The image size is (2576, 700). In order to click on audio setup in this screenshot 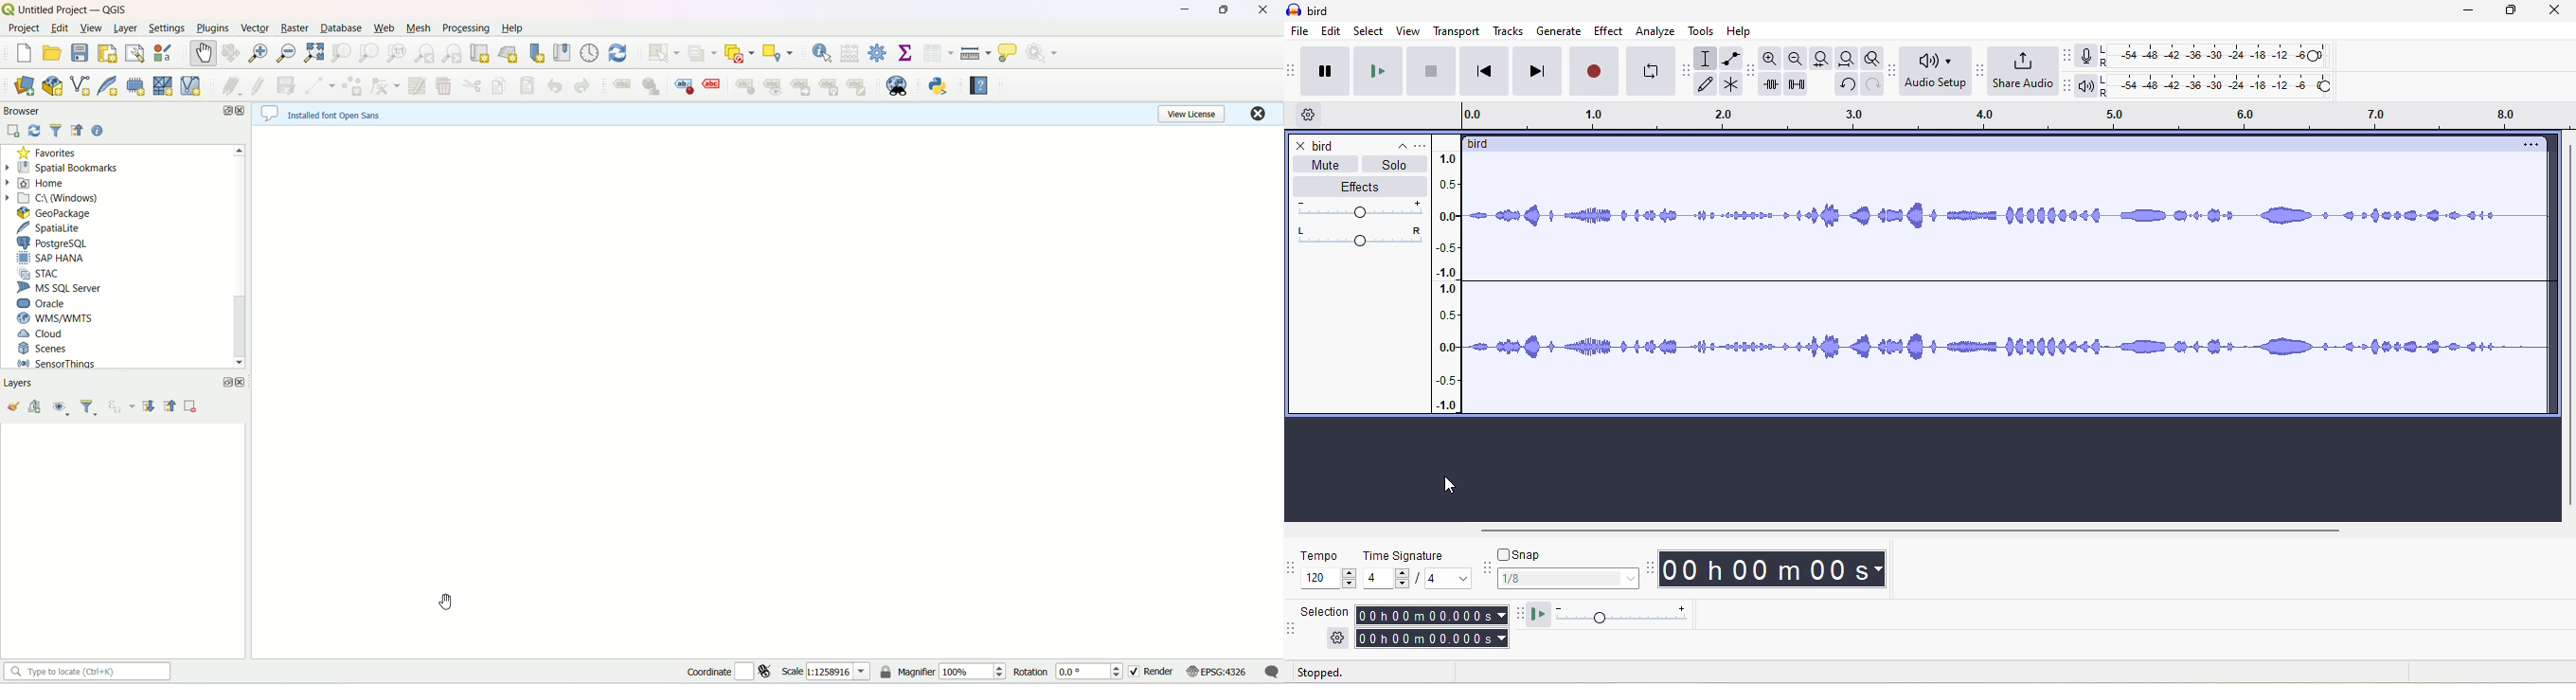, I will do `click(1932, 72)`.